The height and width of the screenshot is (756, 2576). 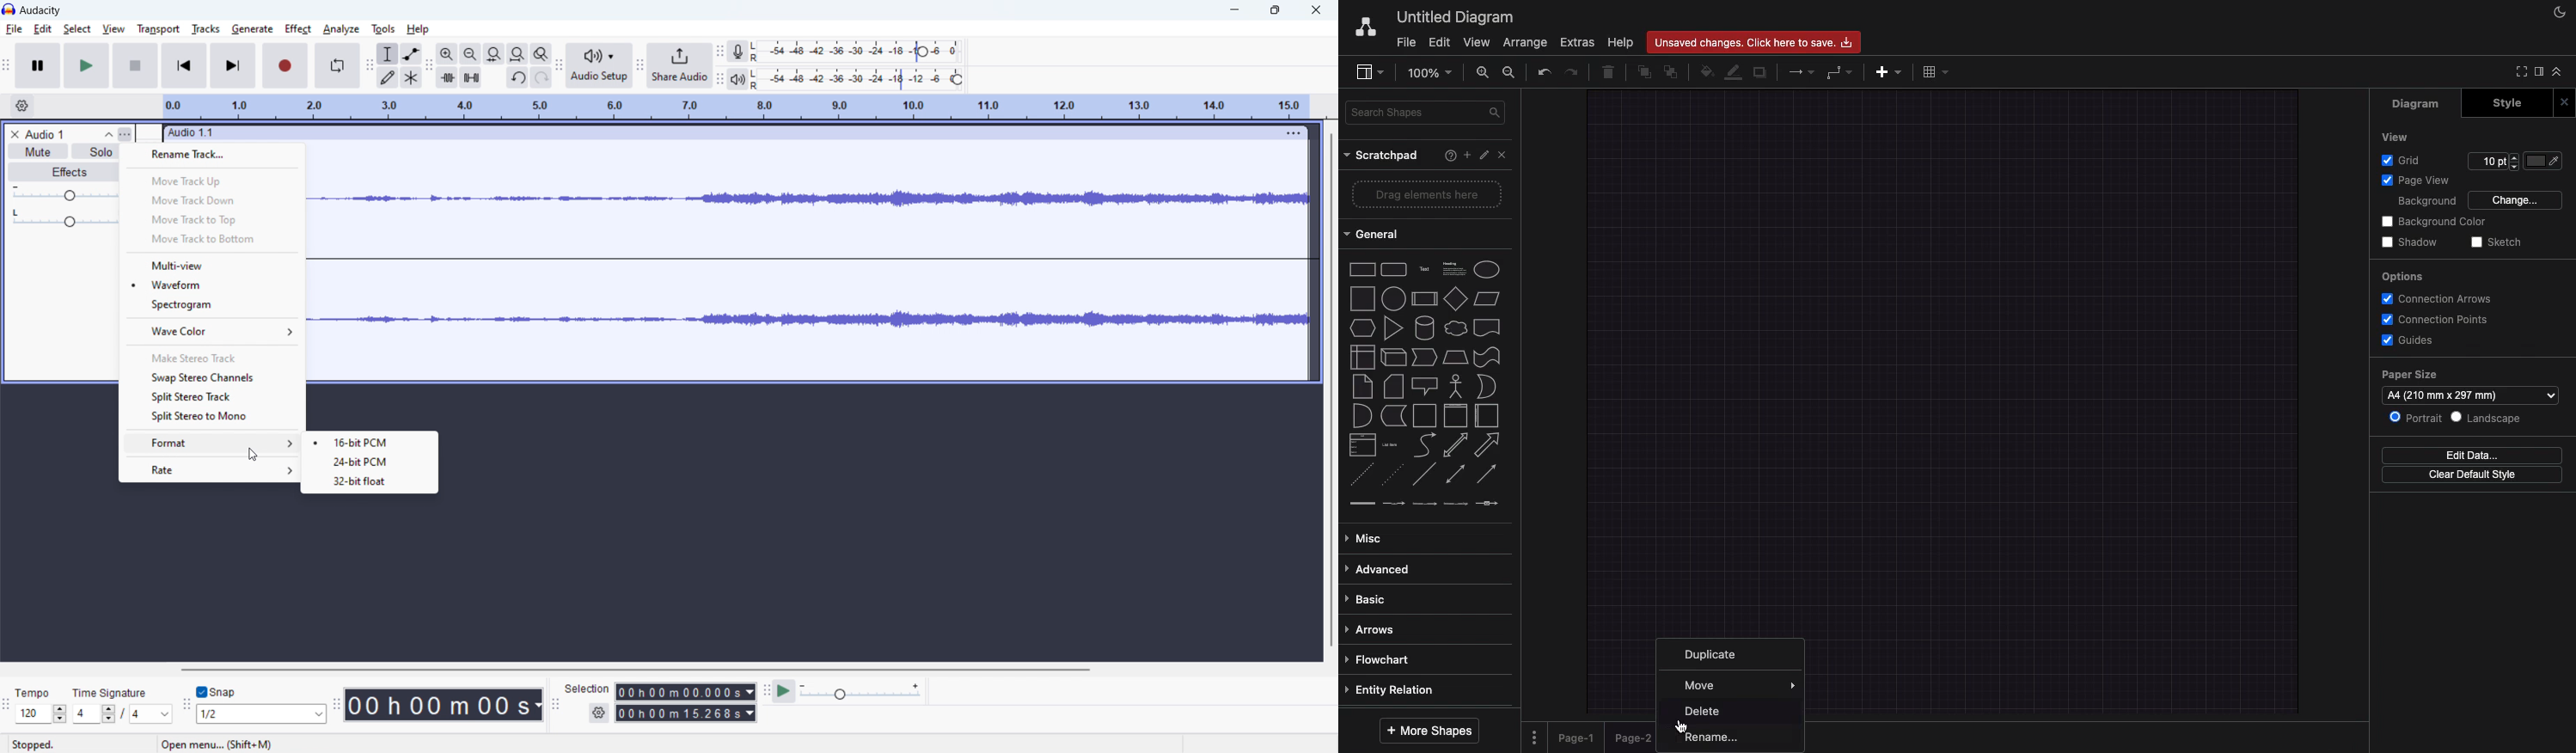 What do you see at coordinates (1391, 658) in the screenshot?
I see `Flowchart` at bounding box center [1391, 658].